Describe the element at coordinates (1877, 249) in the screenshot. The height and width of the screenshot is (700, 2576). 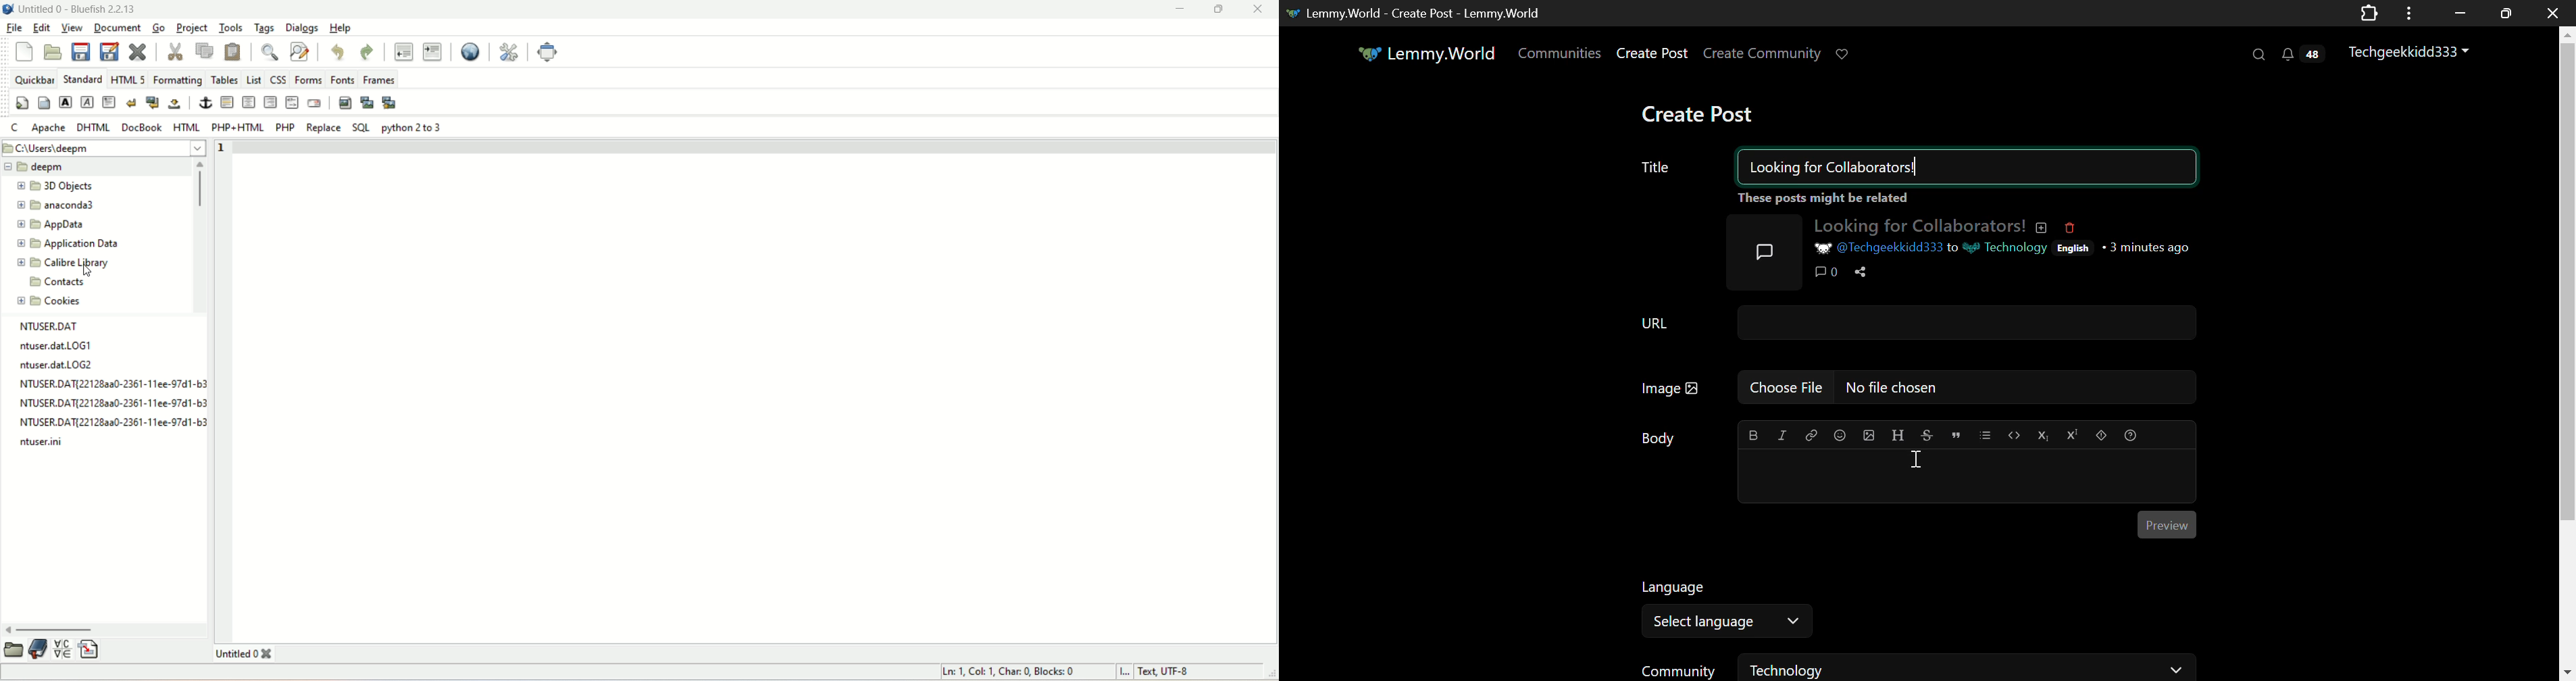
I see `@Techgeekkidd333` at that location.